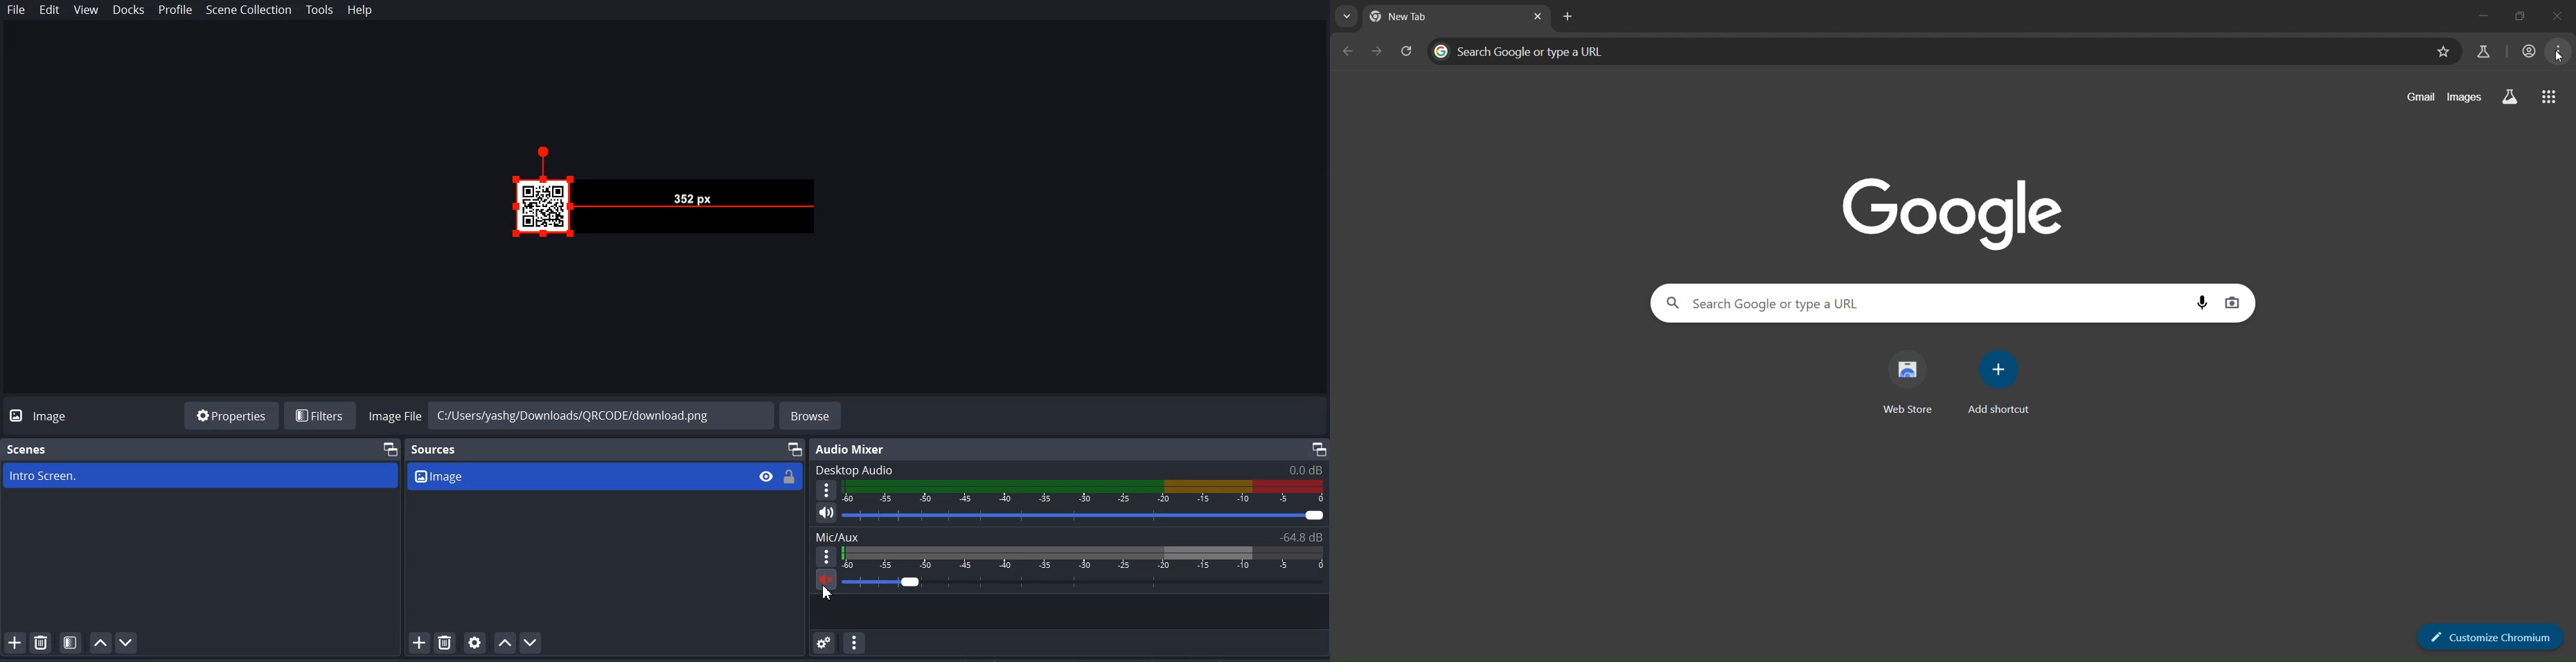 This screenshot has width=2576, height=672. What do you see at coordinates (1084, 581) in the screenshot?
I see `Volume Adjuster` at bounding box center [1084, 581].